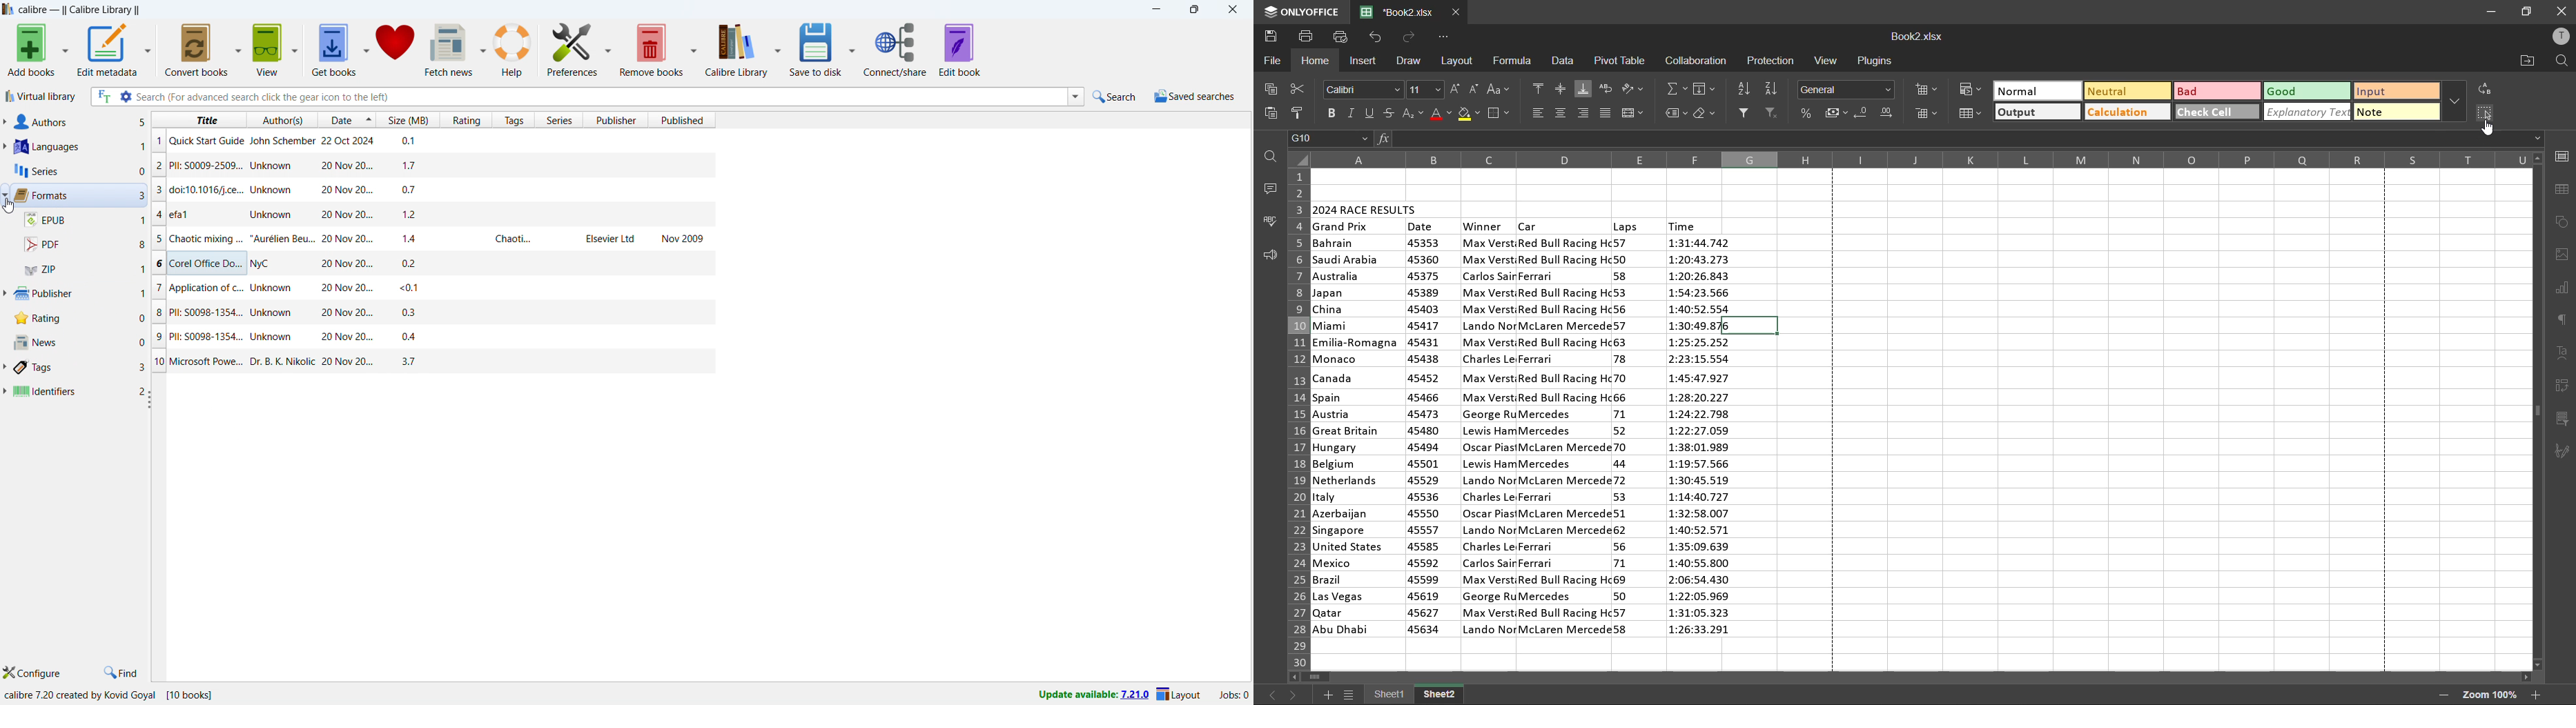  I want to click on sort by author, so click(281, 119).